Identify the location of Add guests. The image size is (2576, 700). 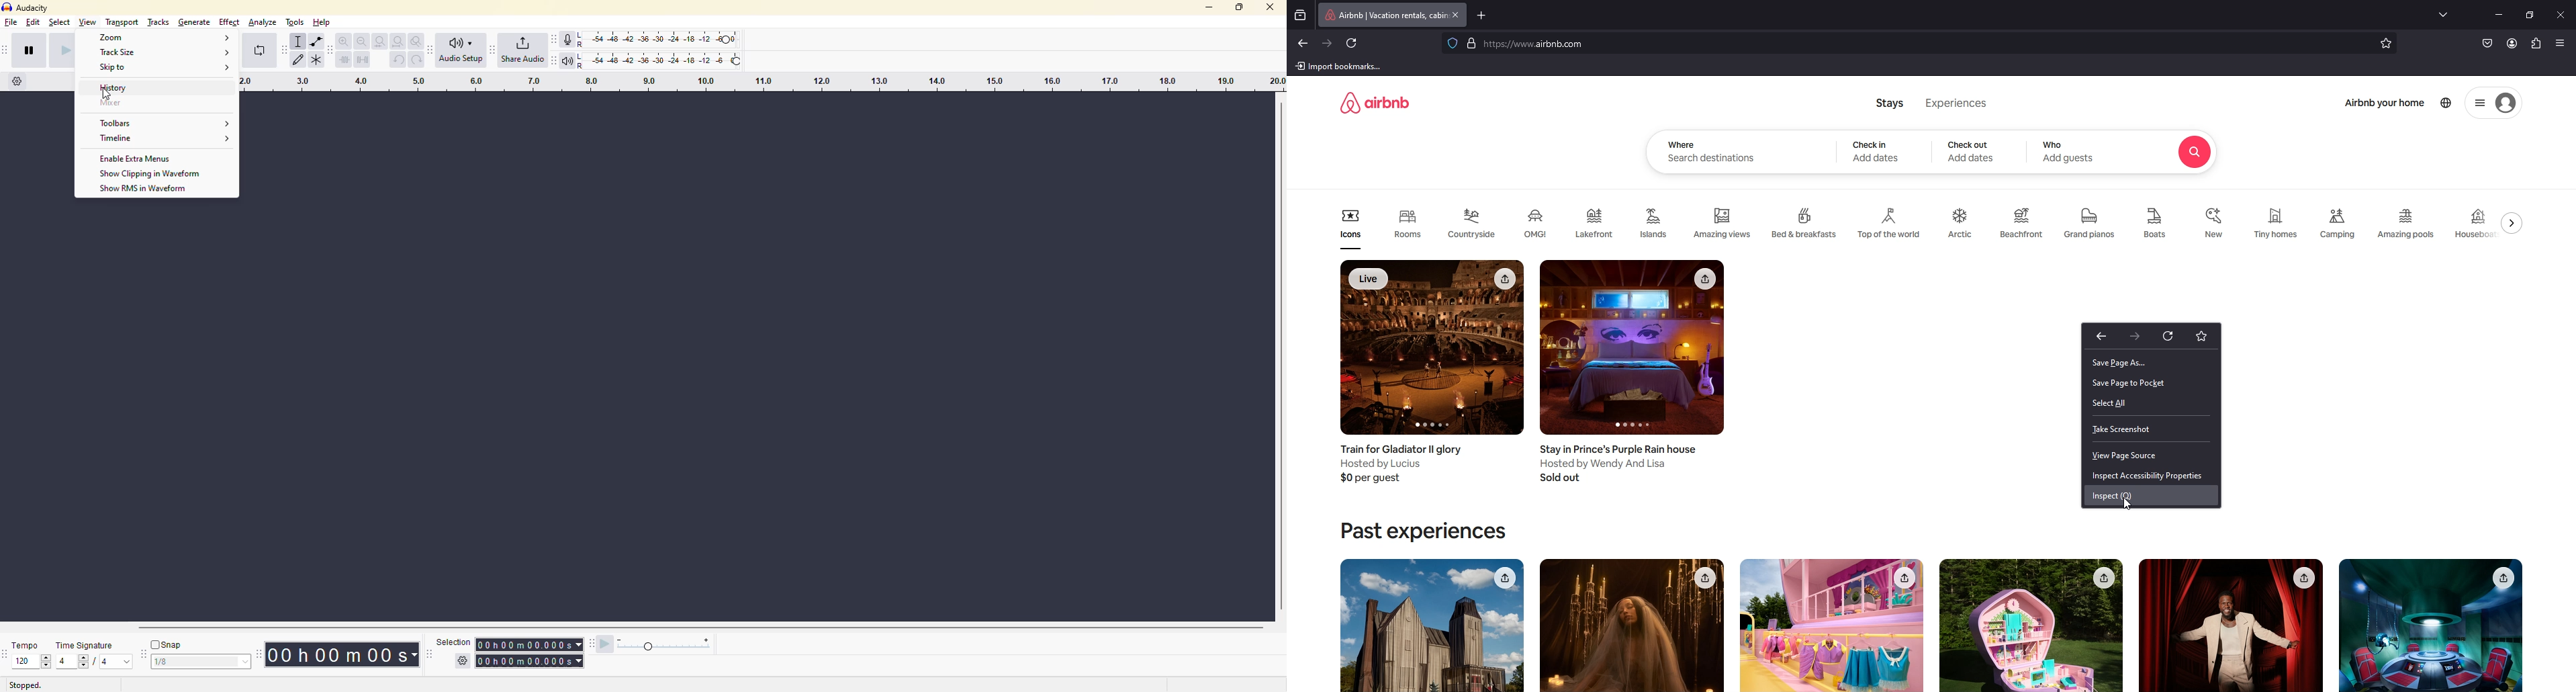
(2070, 158).